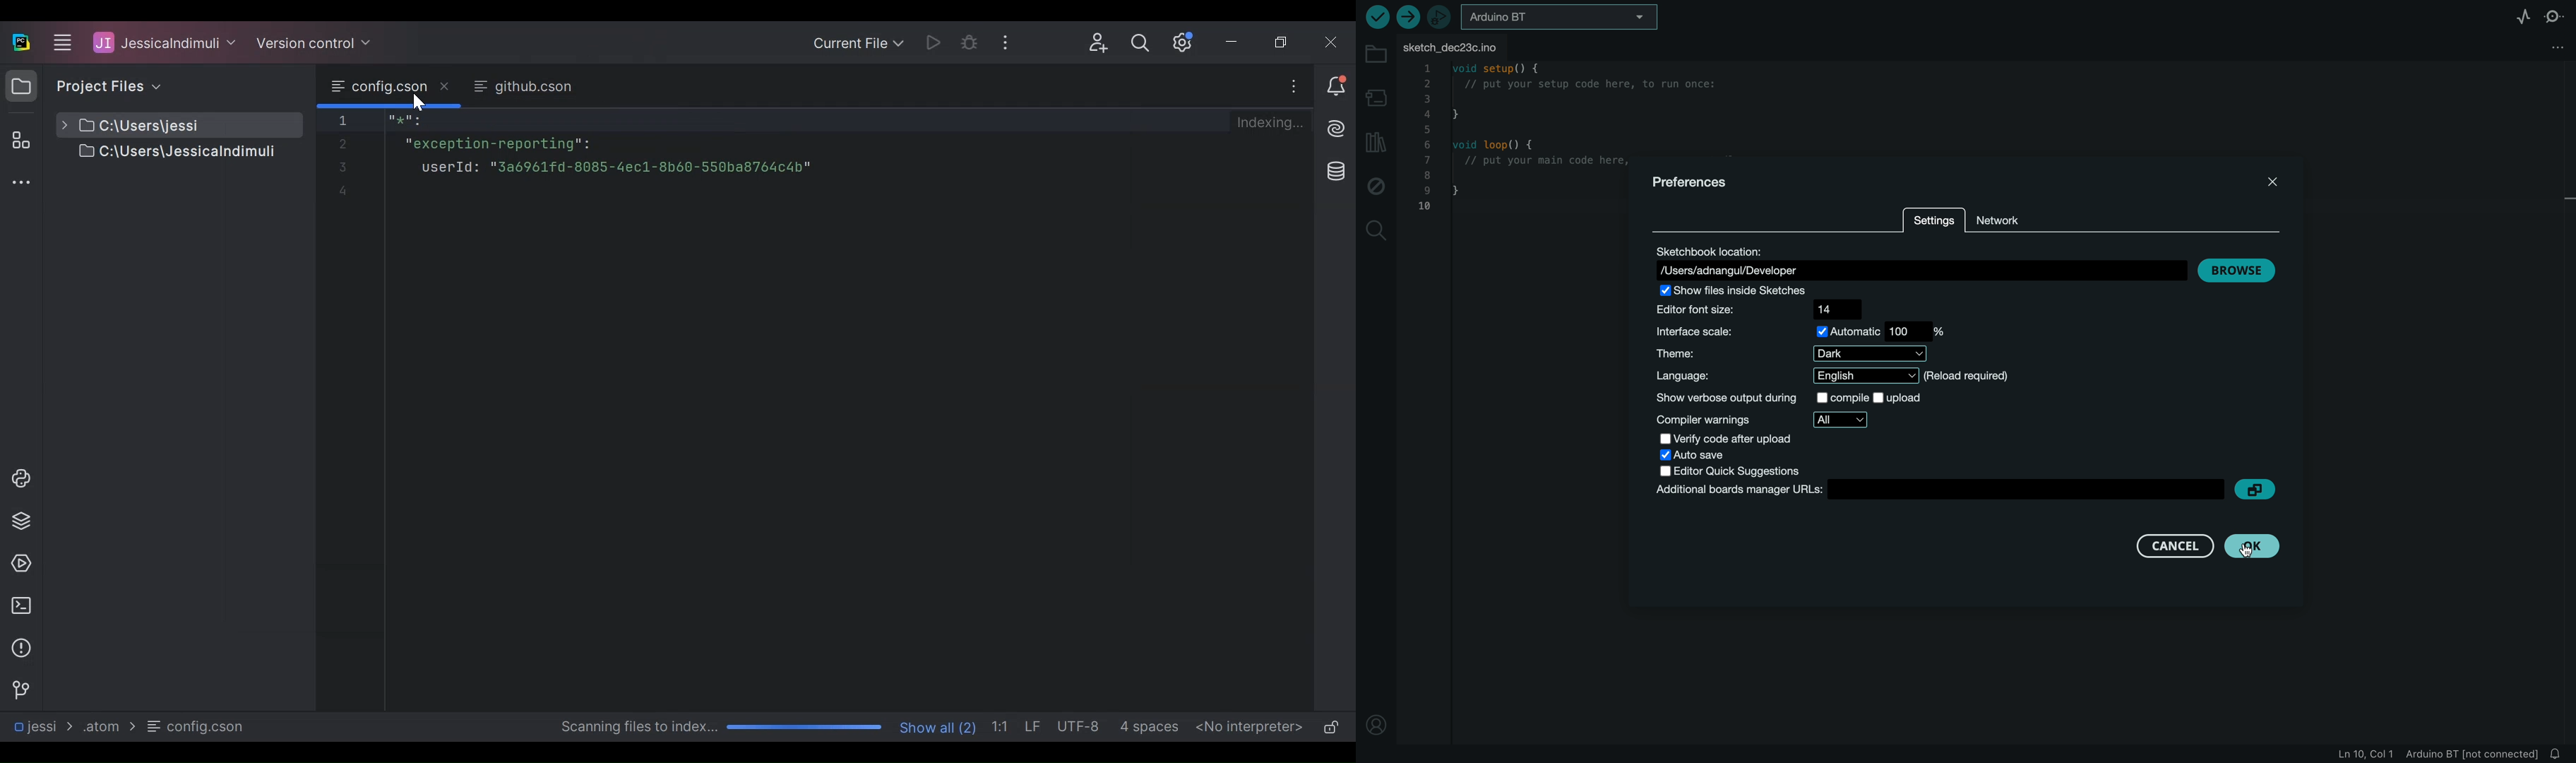 The image size is (2576, 784). Describe the element at coordinates (42, 726) in the screenshot. I see `Project File Path` at that location.